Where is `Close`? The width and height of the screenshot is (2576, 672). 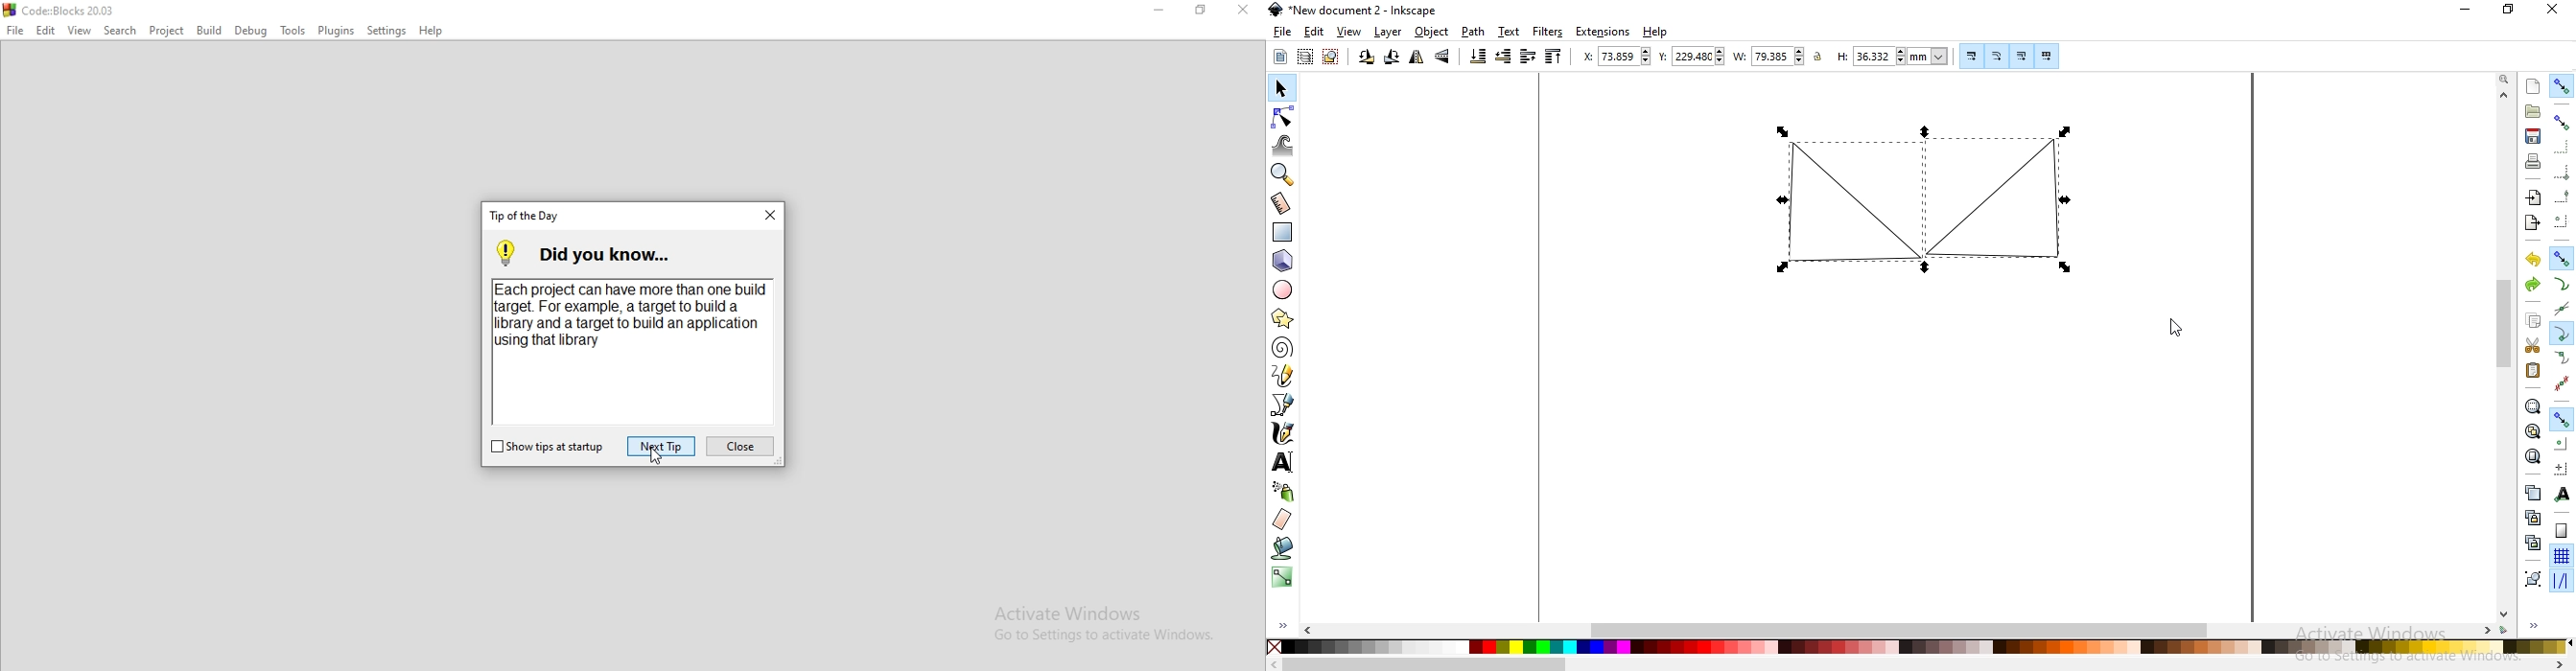
Close is located at coordinates (1243, 9).